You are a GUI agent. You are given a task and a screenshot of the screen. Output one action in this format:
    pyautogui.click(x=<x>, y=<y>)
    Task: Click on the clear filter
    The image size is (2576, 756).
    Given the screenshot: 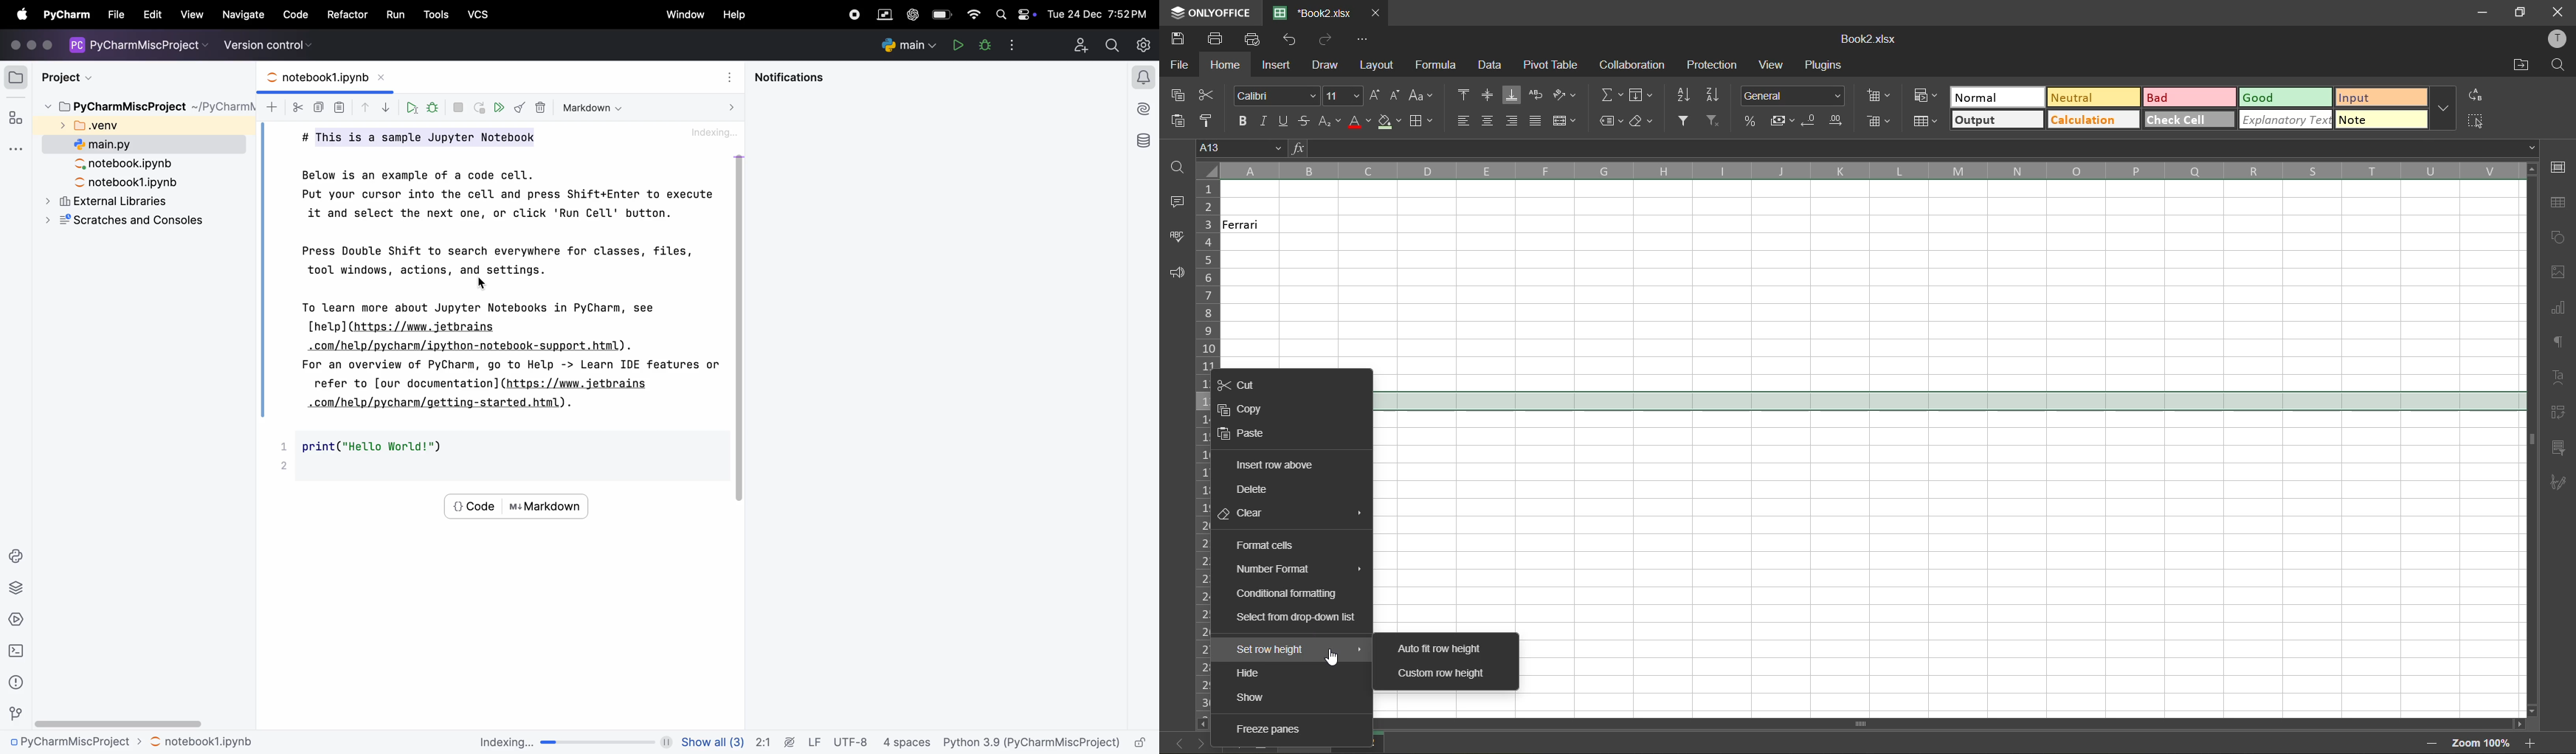 What is the action you would take?
    pyautogui.click(x=1715, y=122)
    